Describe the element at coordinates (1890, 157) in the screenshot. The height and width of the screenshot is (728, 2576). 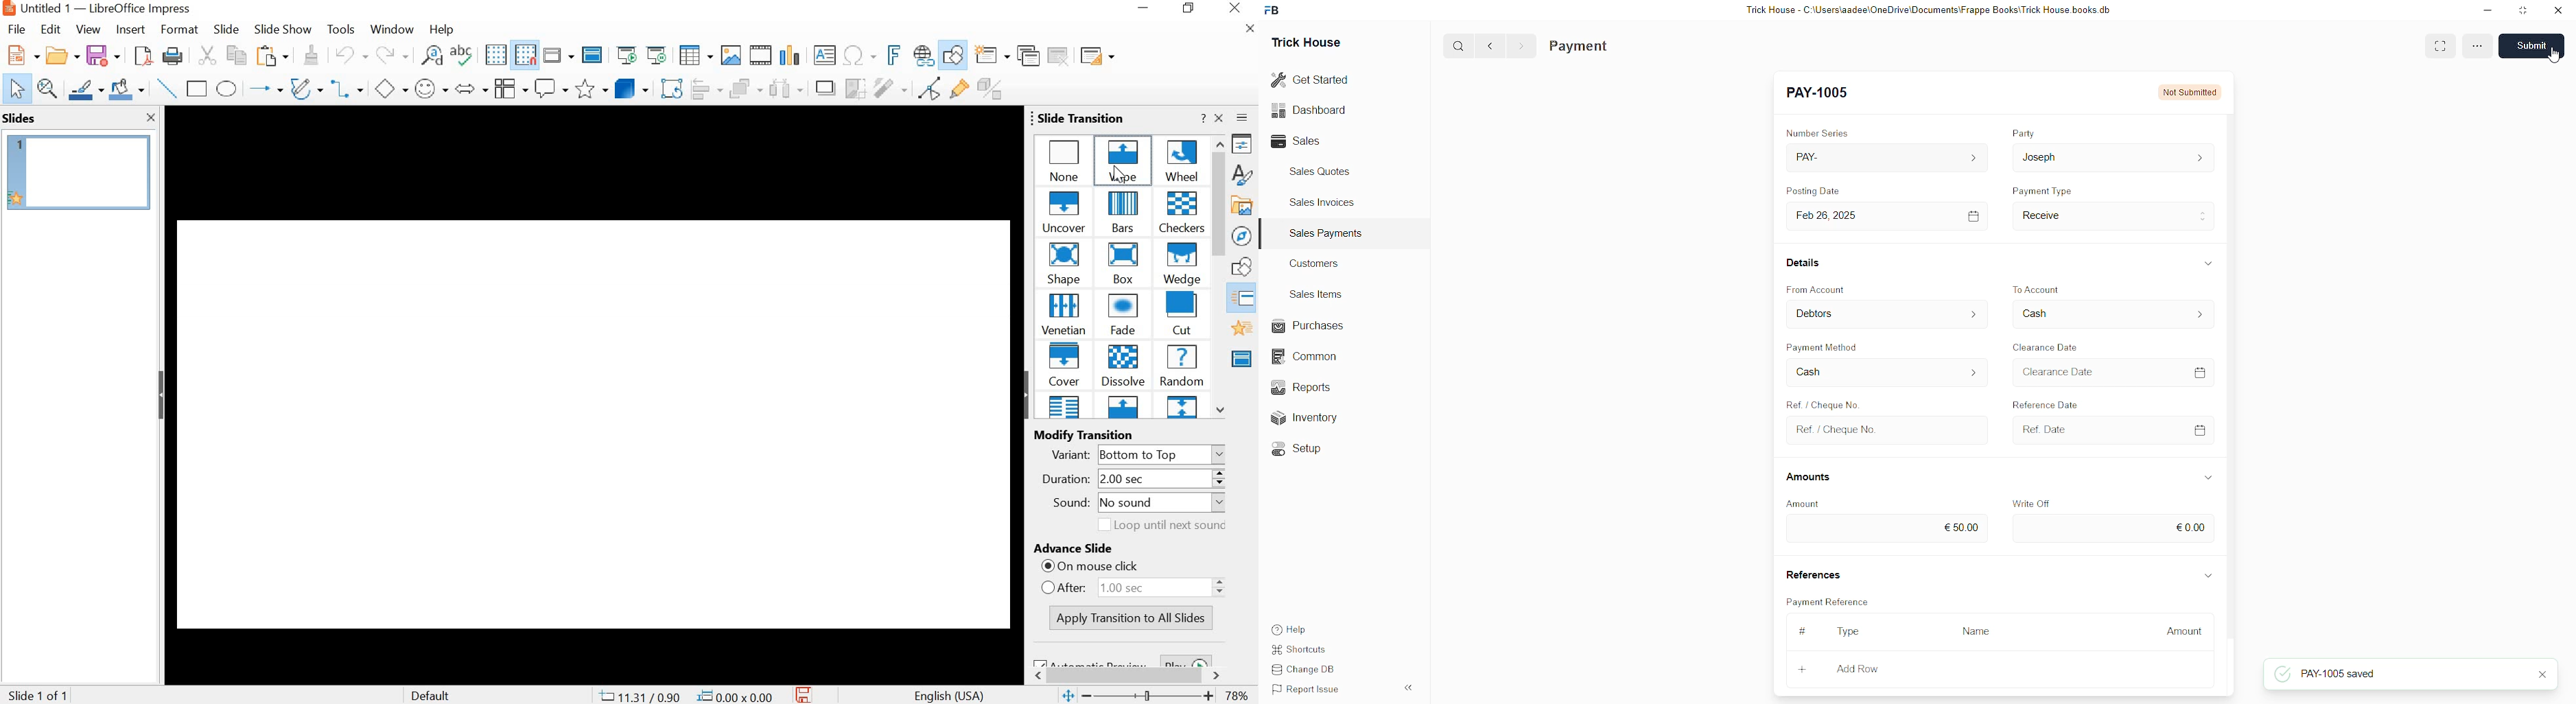
I see `PAY` at that location.